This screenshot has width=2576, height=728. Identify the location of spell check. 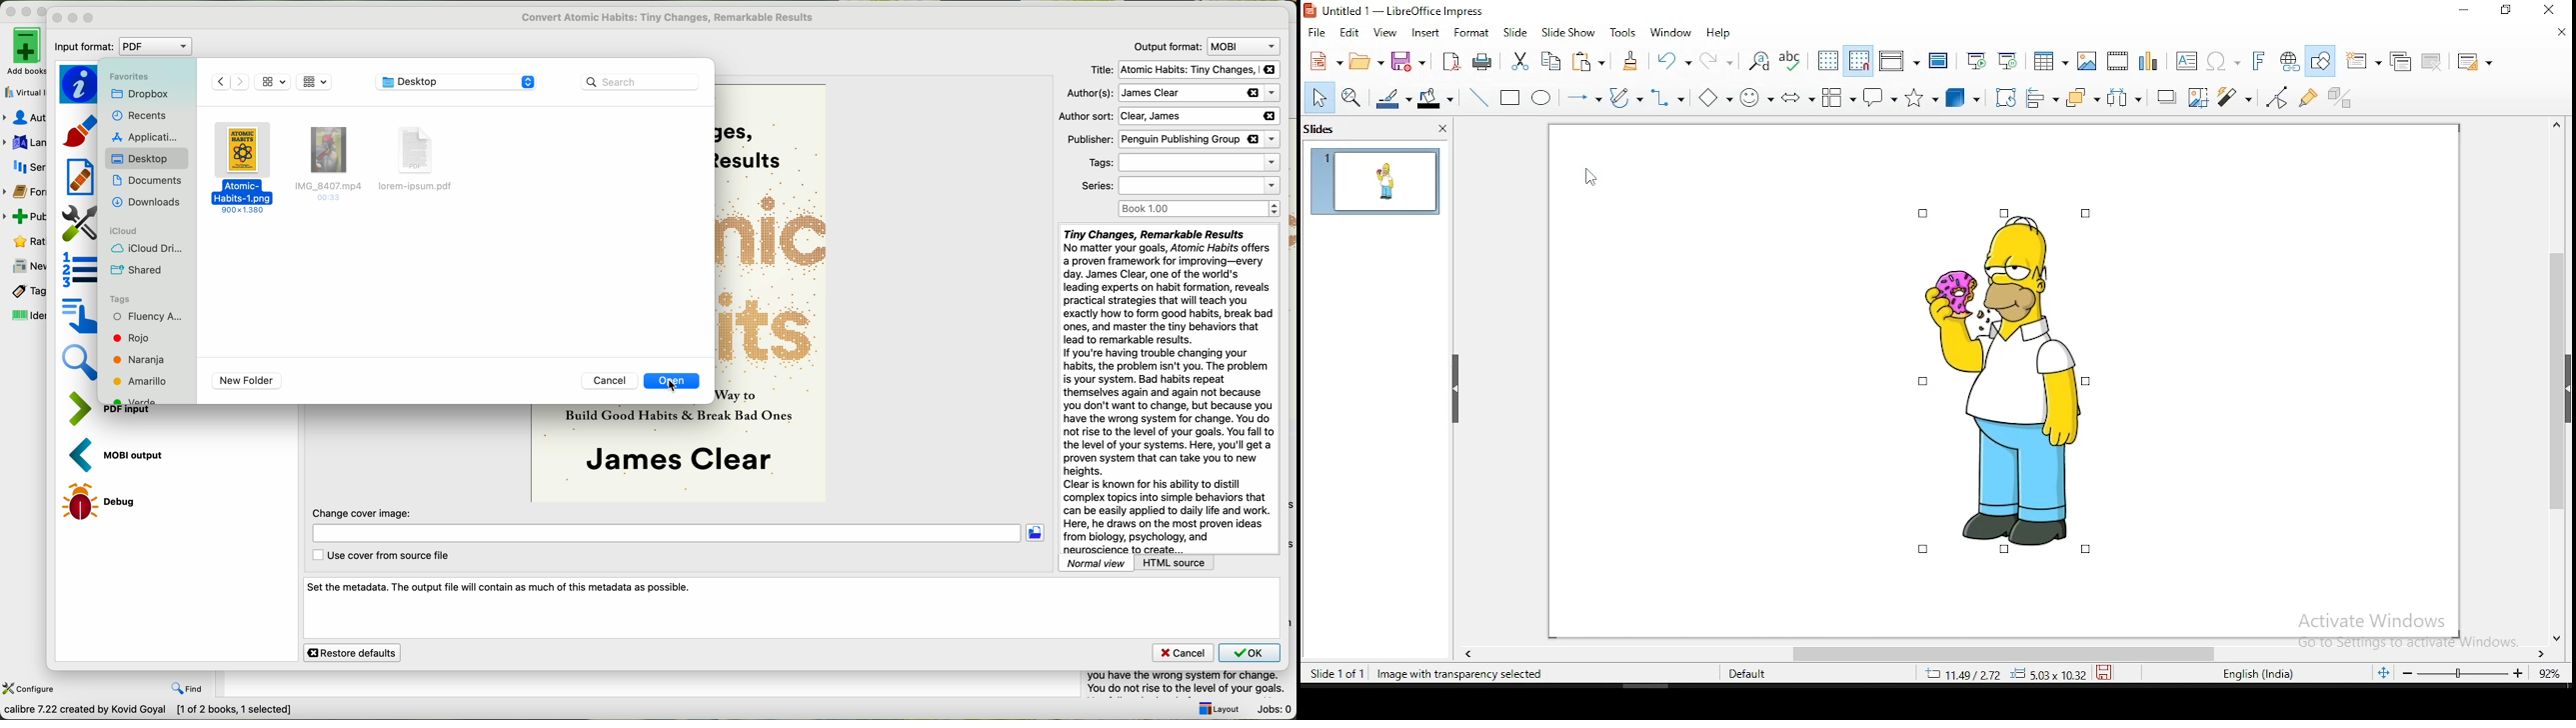
(1792, 58).